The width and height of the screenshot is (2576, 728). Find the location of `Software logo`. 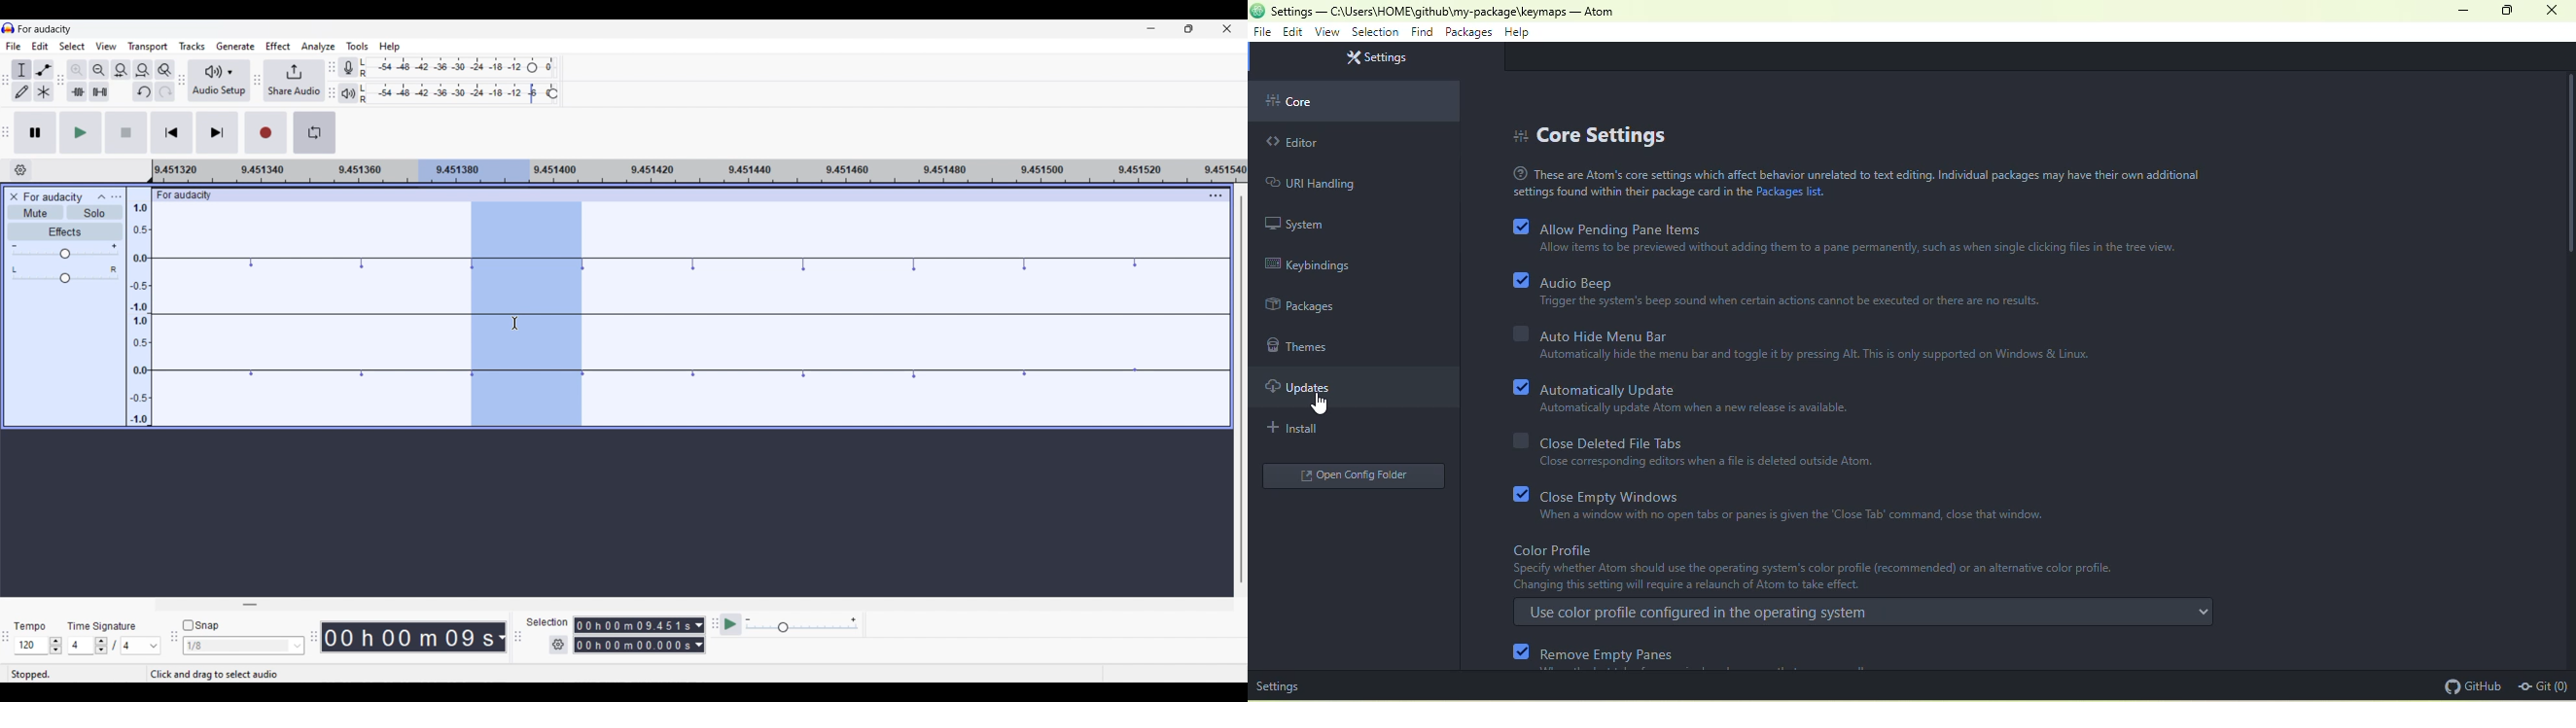

Software logo is located at coordinates (8, 28).